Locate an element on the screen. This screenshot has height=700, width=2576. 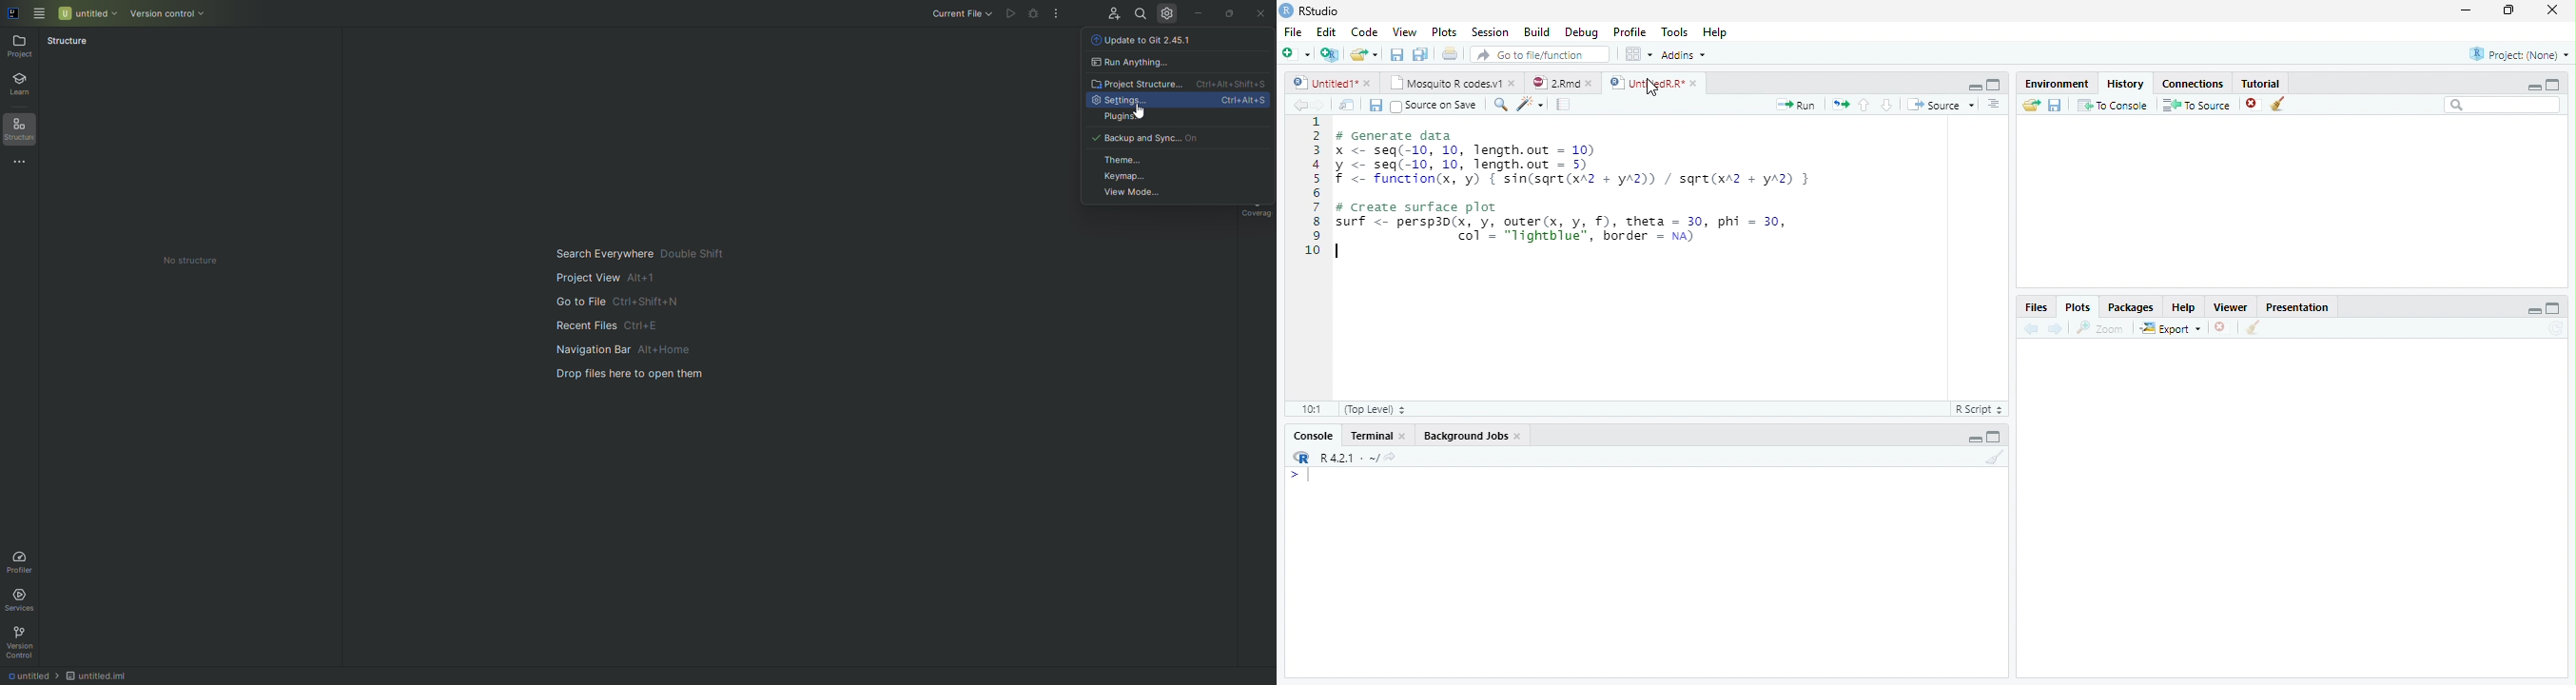
View the current working directory is located at coordinates (1391, 455).